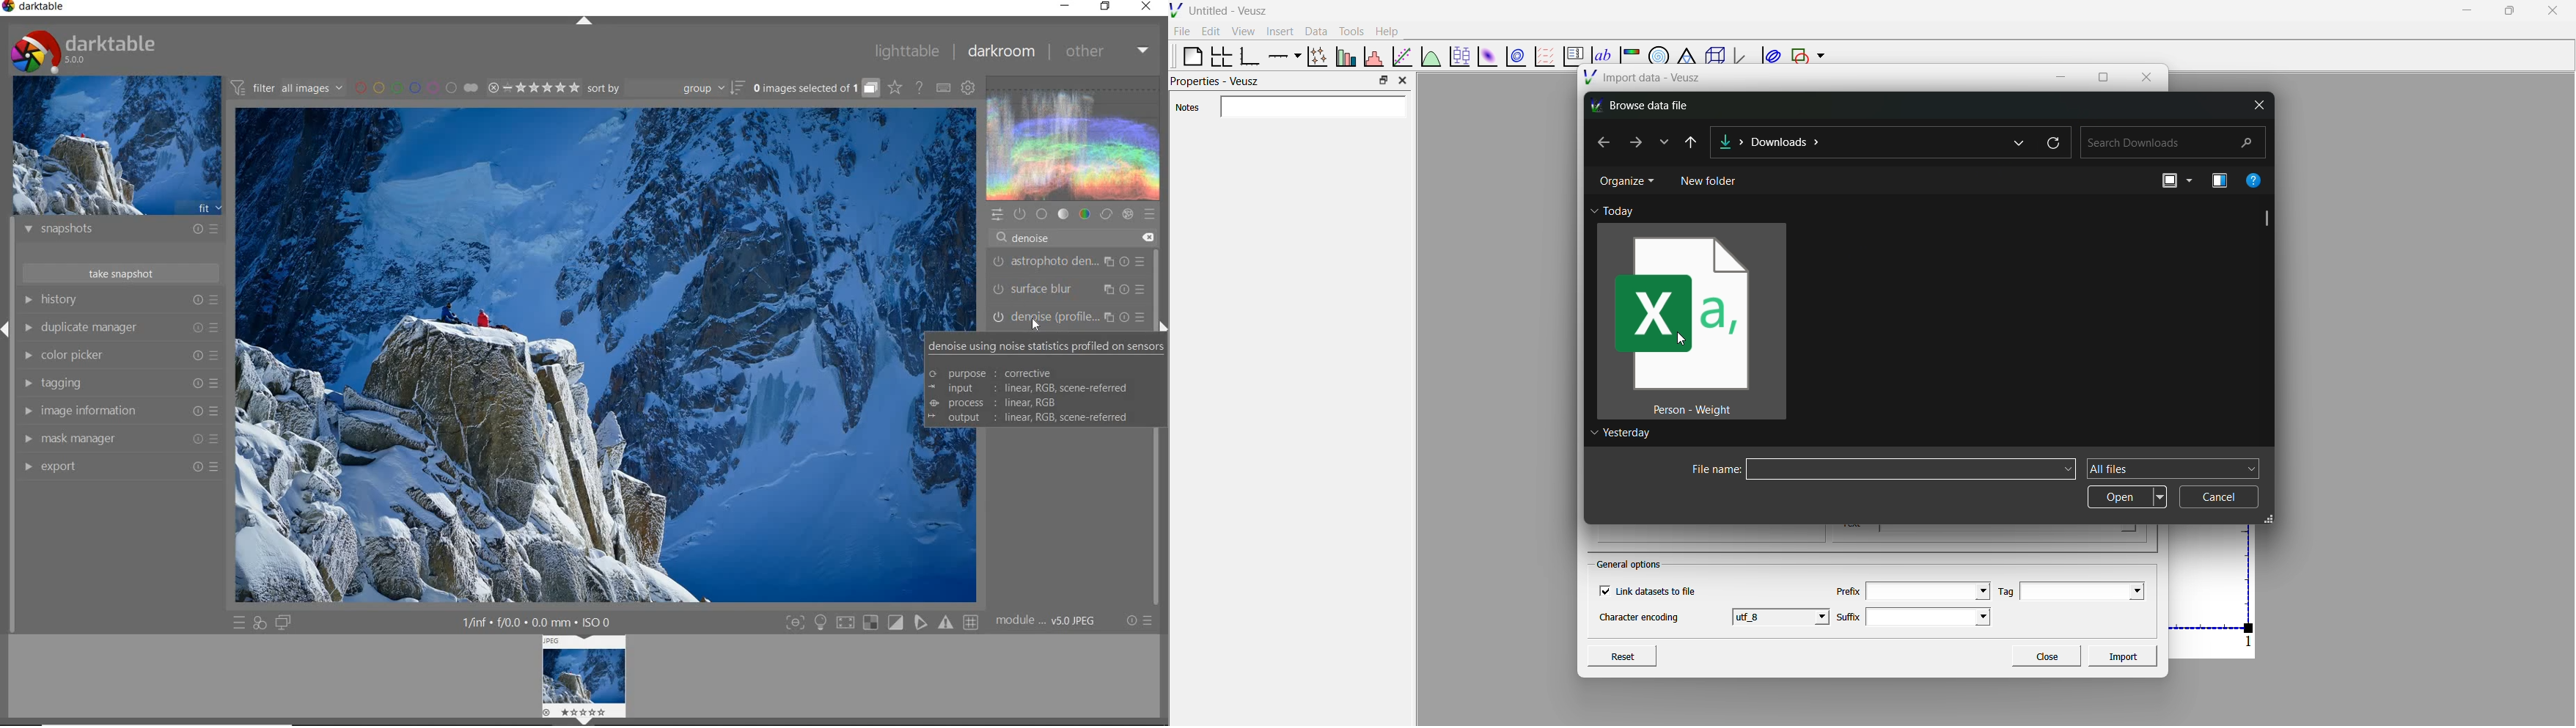 This screenshot has height=728, width=2576. What do you see at coordinates (1283, 55) in the screenshot?
I see `add an axis to a plot` at bounding box center [1283, 55].